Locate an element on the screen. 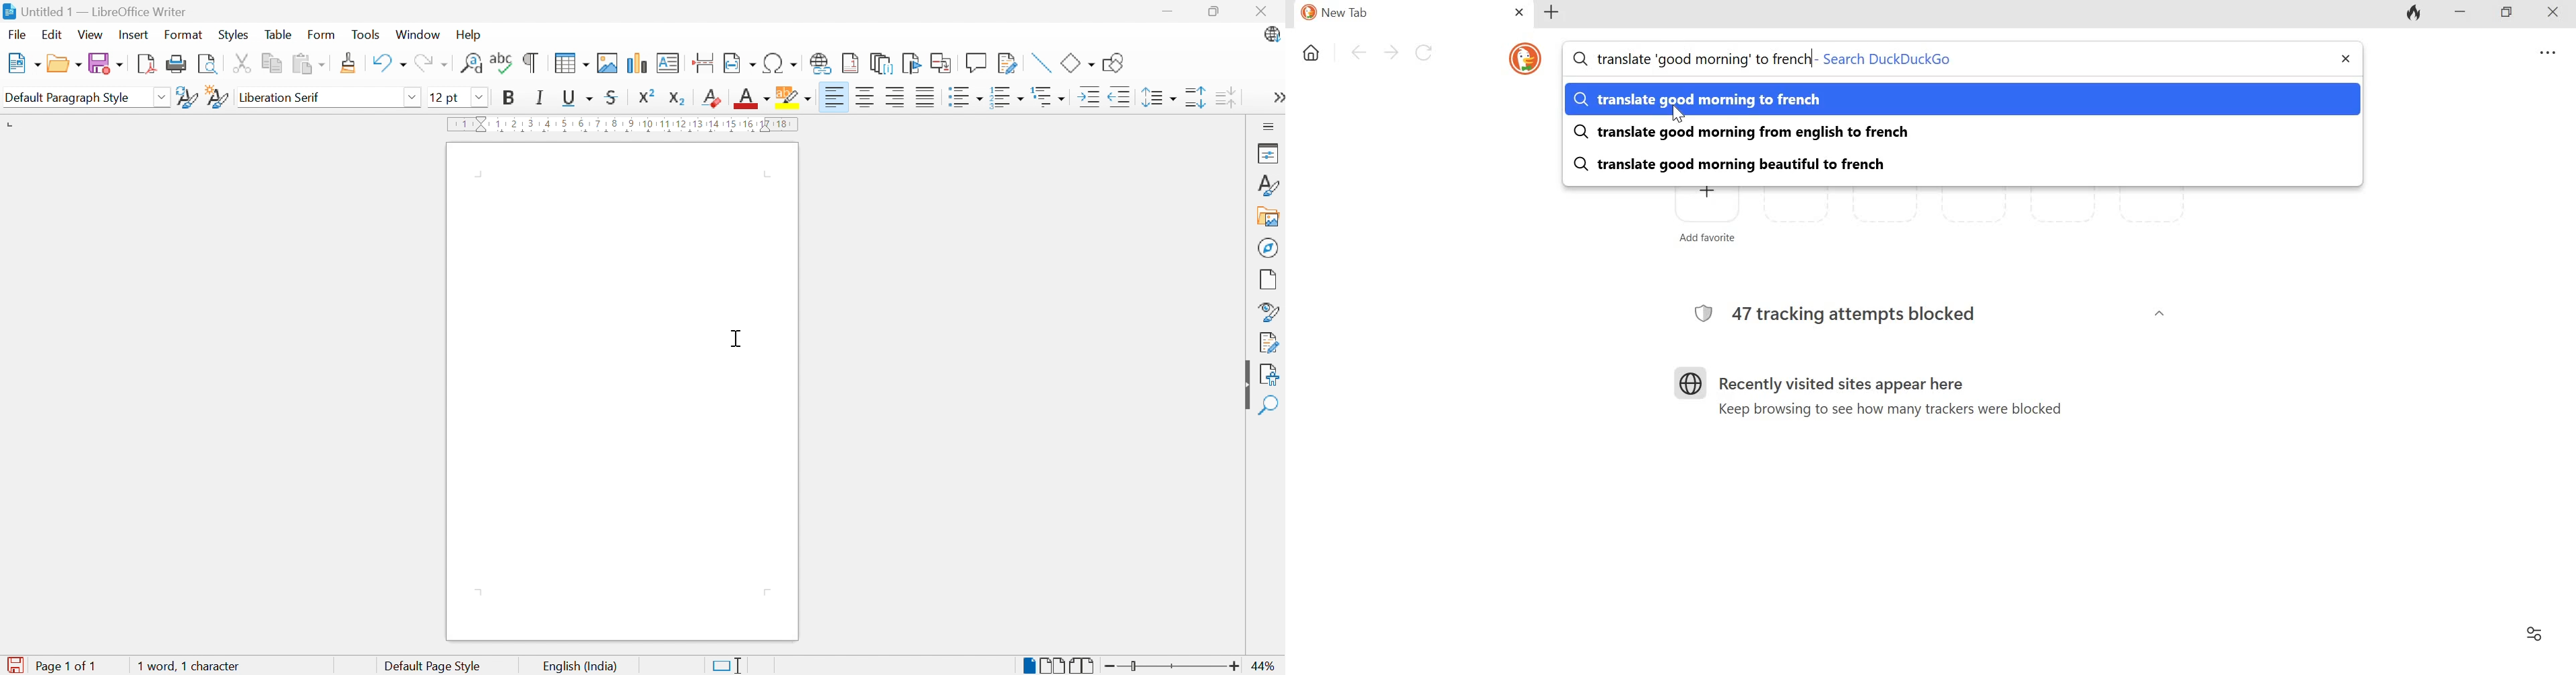 The height and width of the screenshot is (700, 2576). Toggle formatting marks is located at coordinates (532, 62).